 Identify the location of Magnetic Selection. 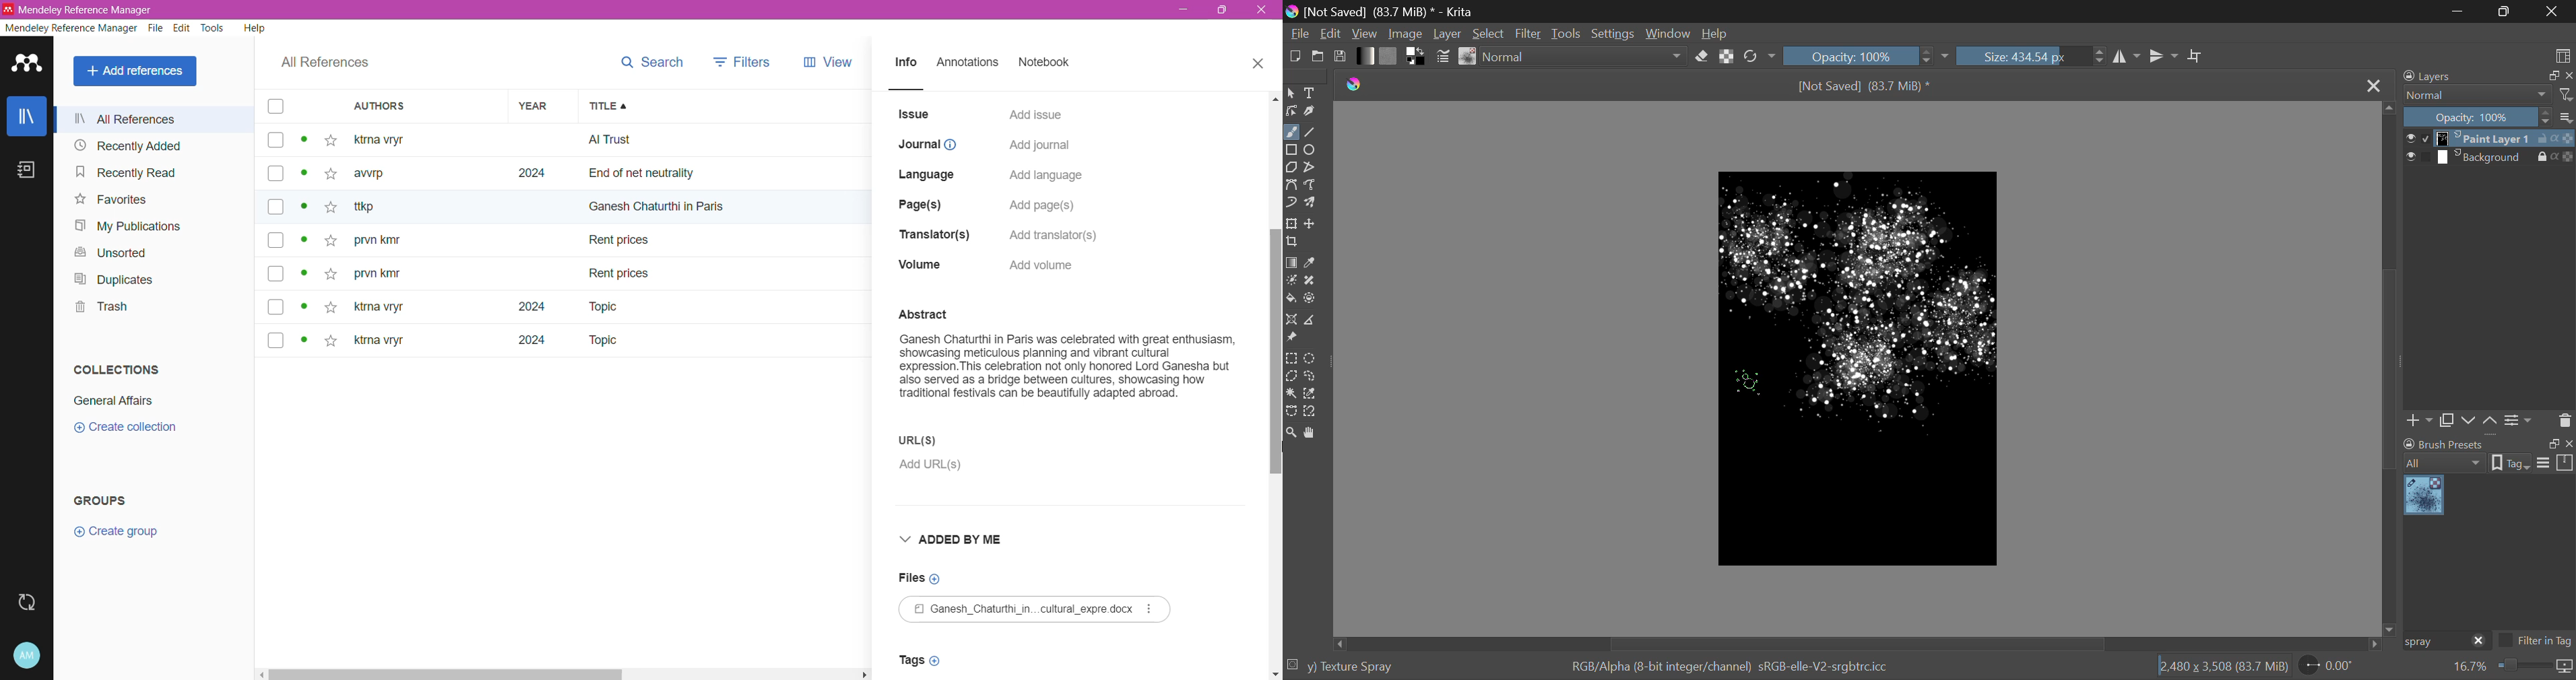
(1314, 412).